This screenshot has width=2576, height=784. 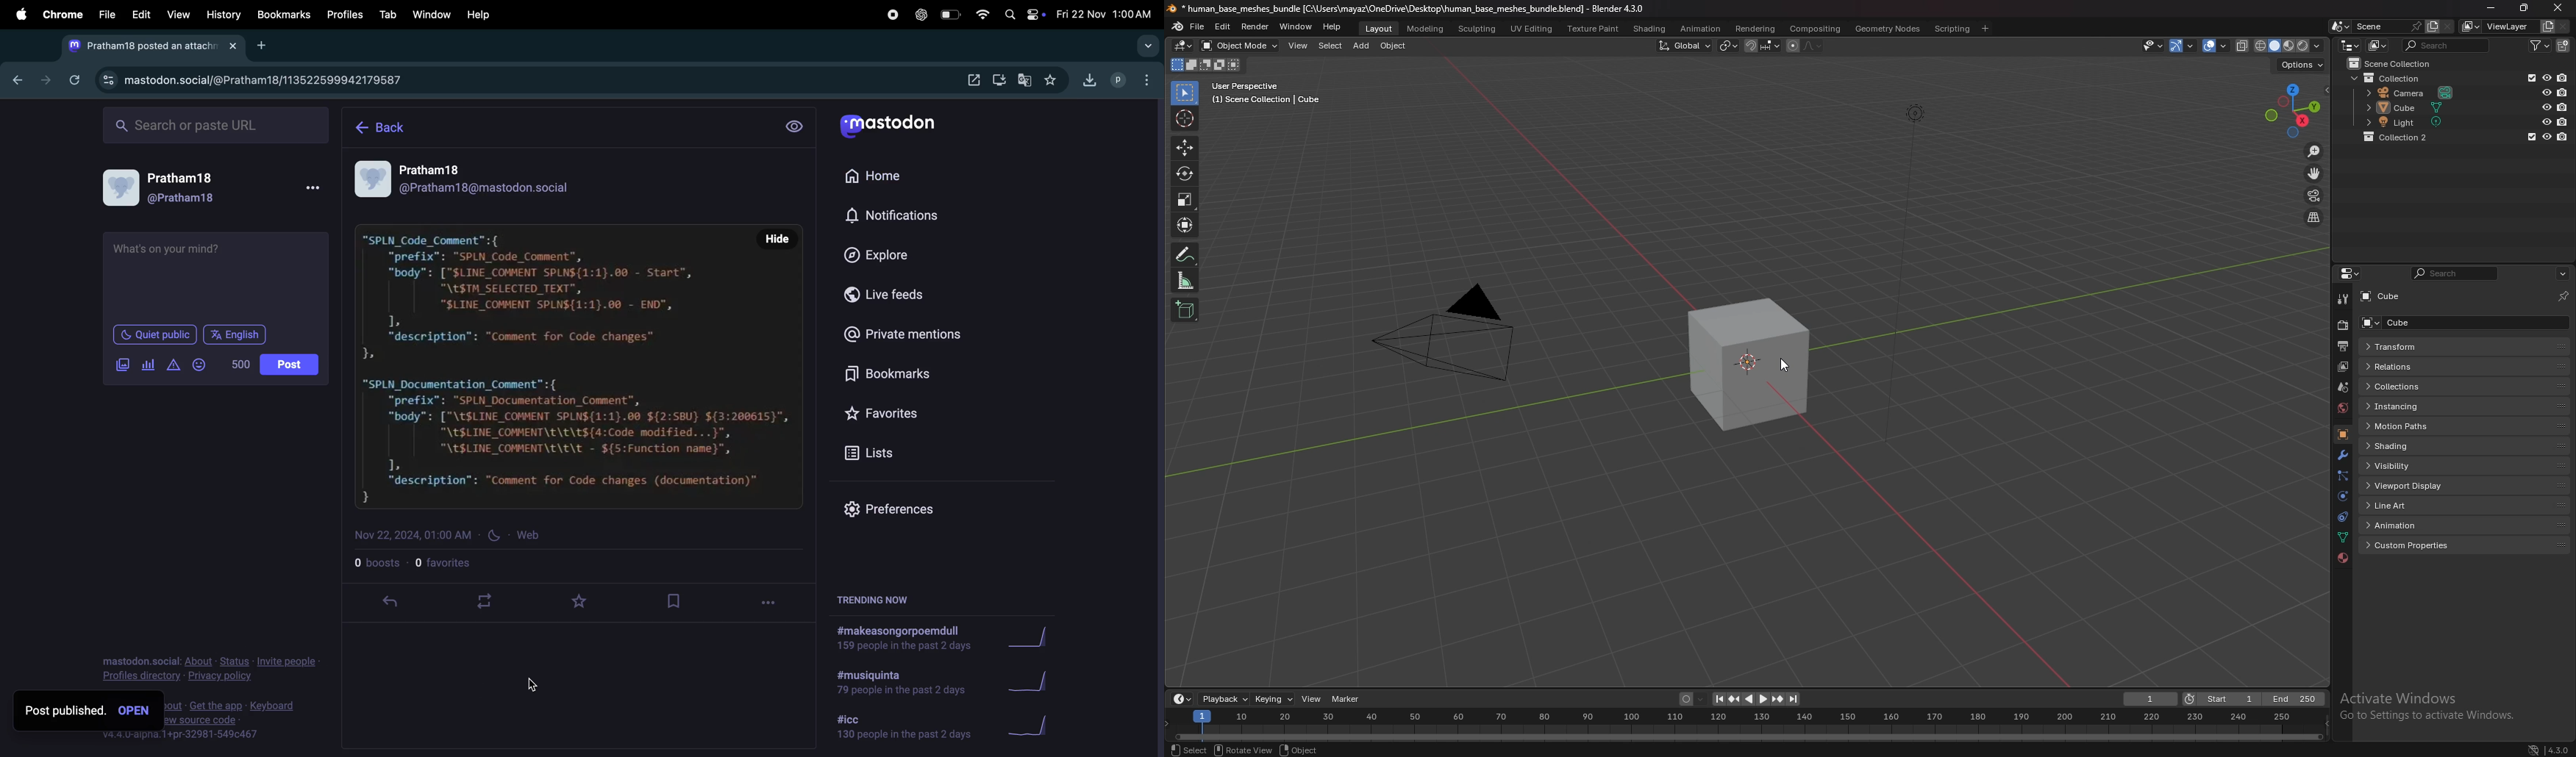 What do you see at coordinates (141, 15) in the screenshot?
I see `edit` at bounding box center [141, 15].